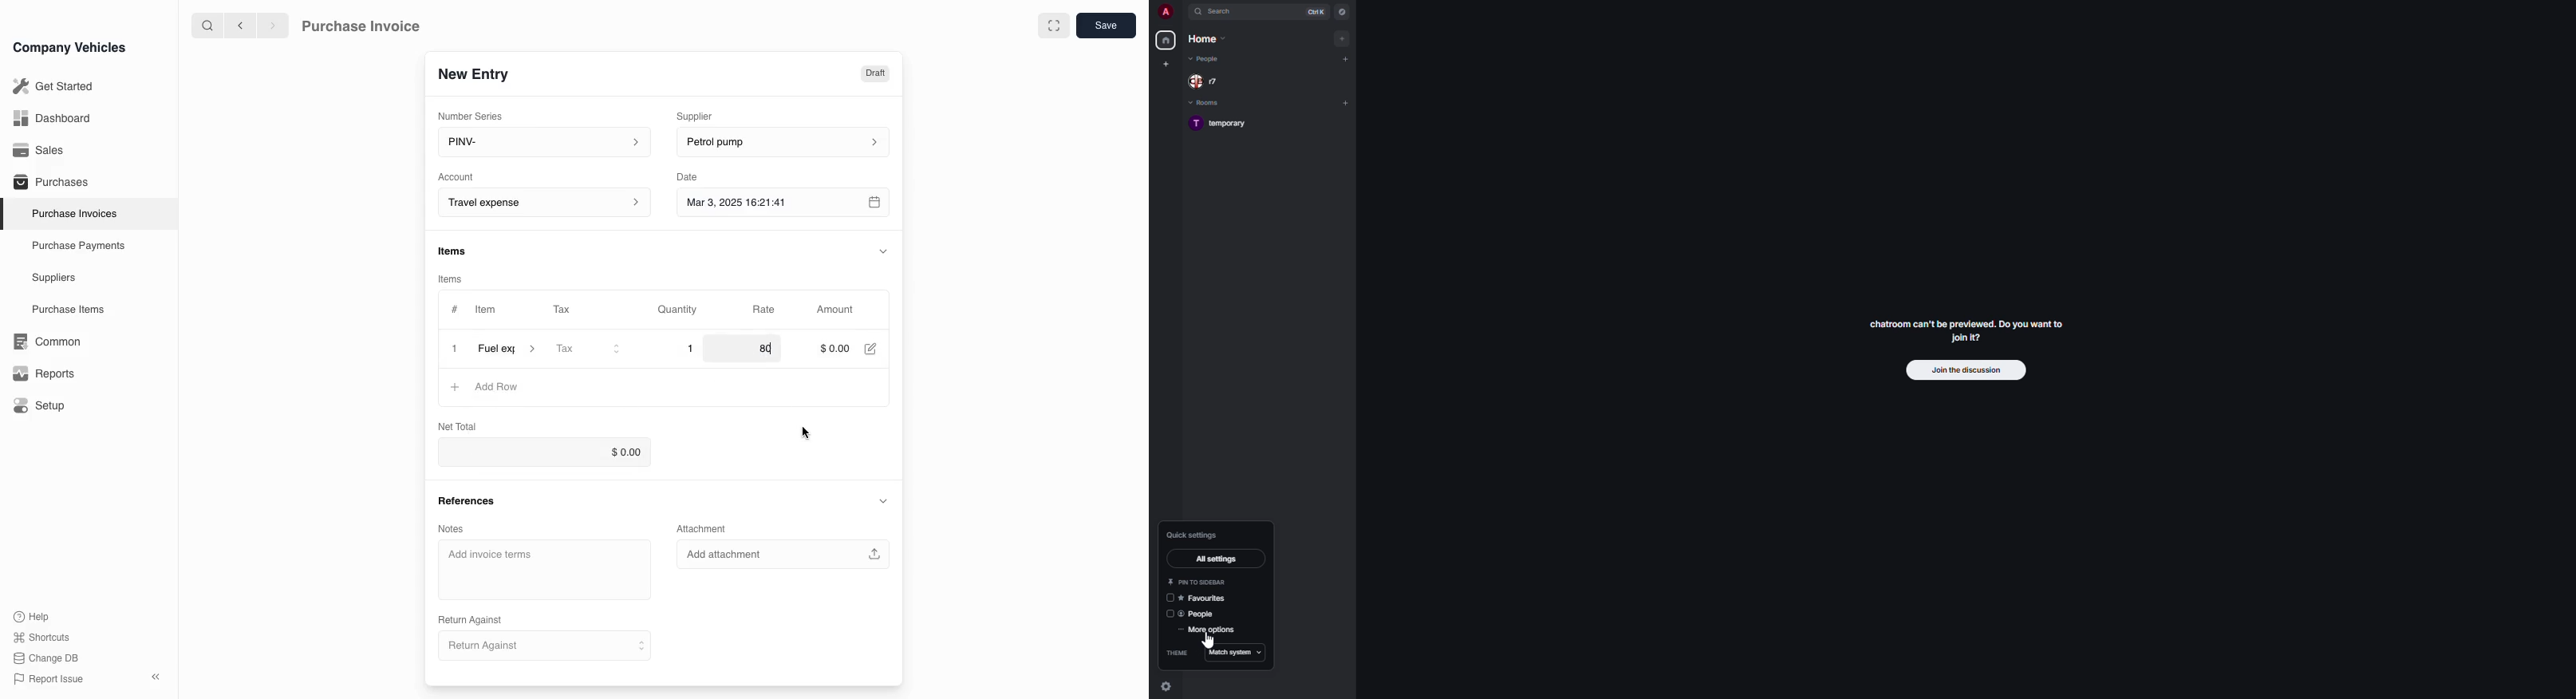  What do you see at coordinates (372, 25) in the screenshot?
I see `Purchase Invoice` at bounding box center [372, 25].